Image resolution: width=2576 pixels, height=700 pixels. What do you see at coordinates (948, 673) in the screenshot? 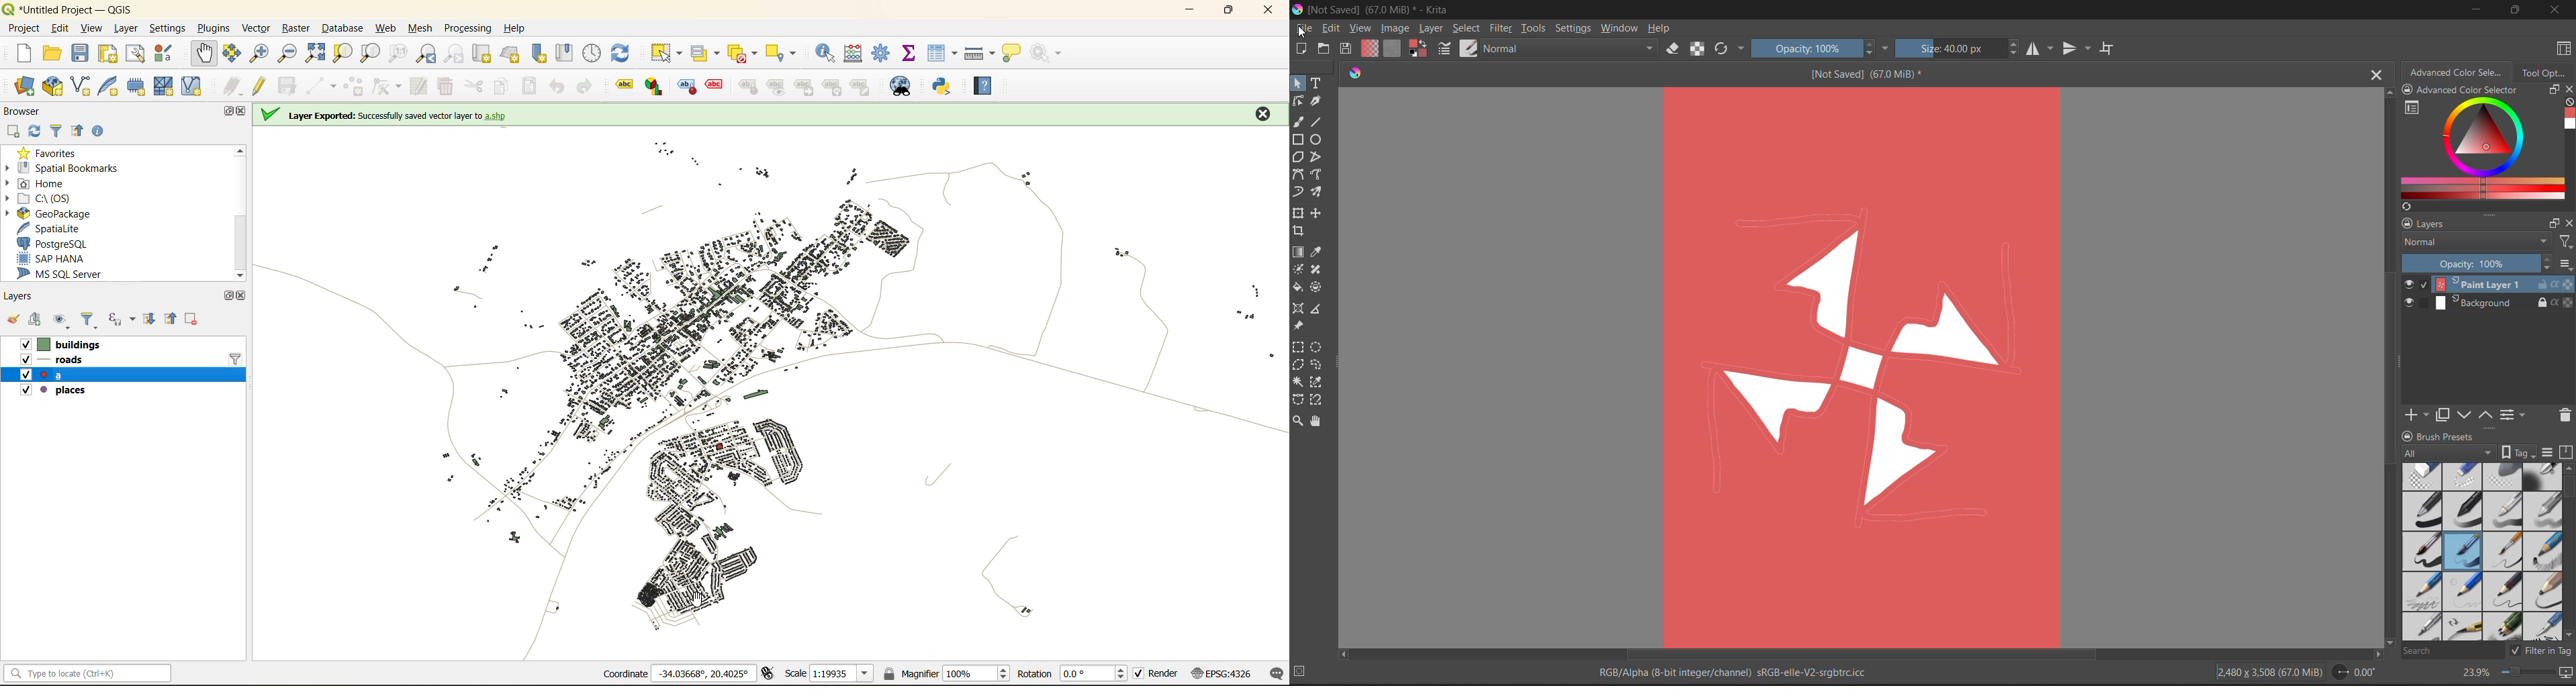
I see `magnifier` at bounding box center [948, 673].